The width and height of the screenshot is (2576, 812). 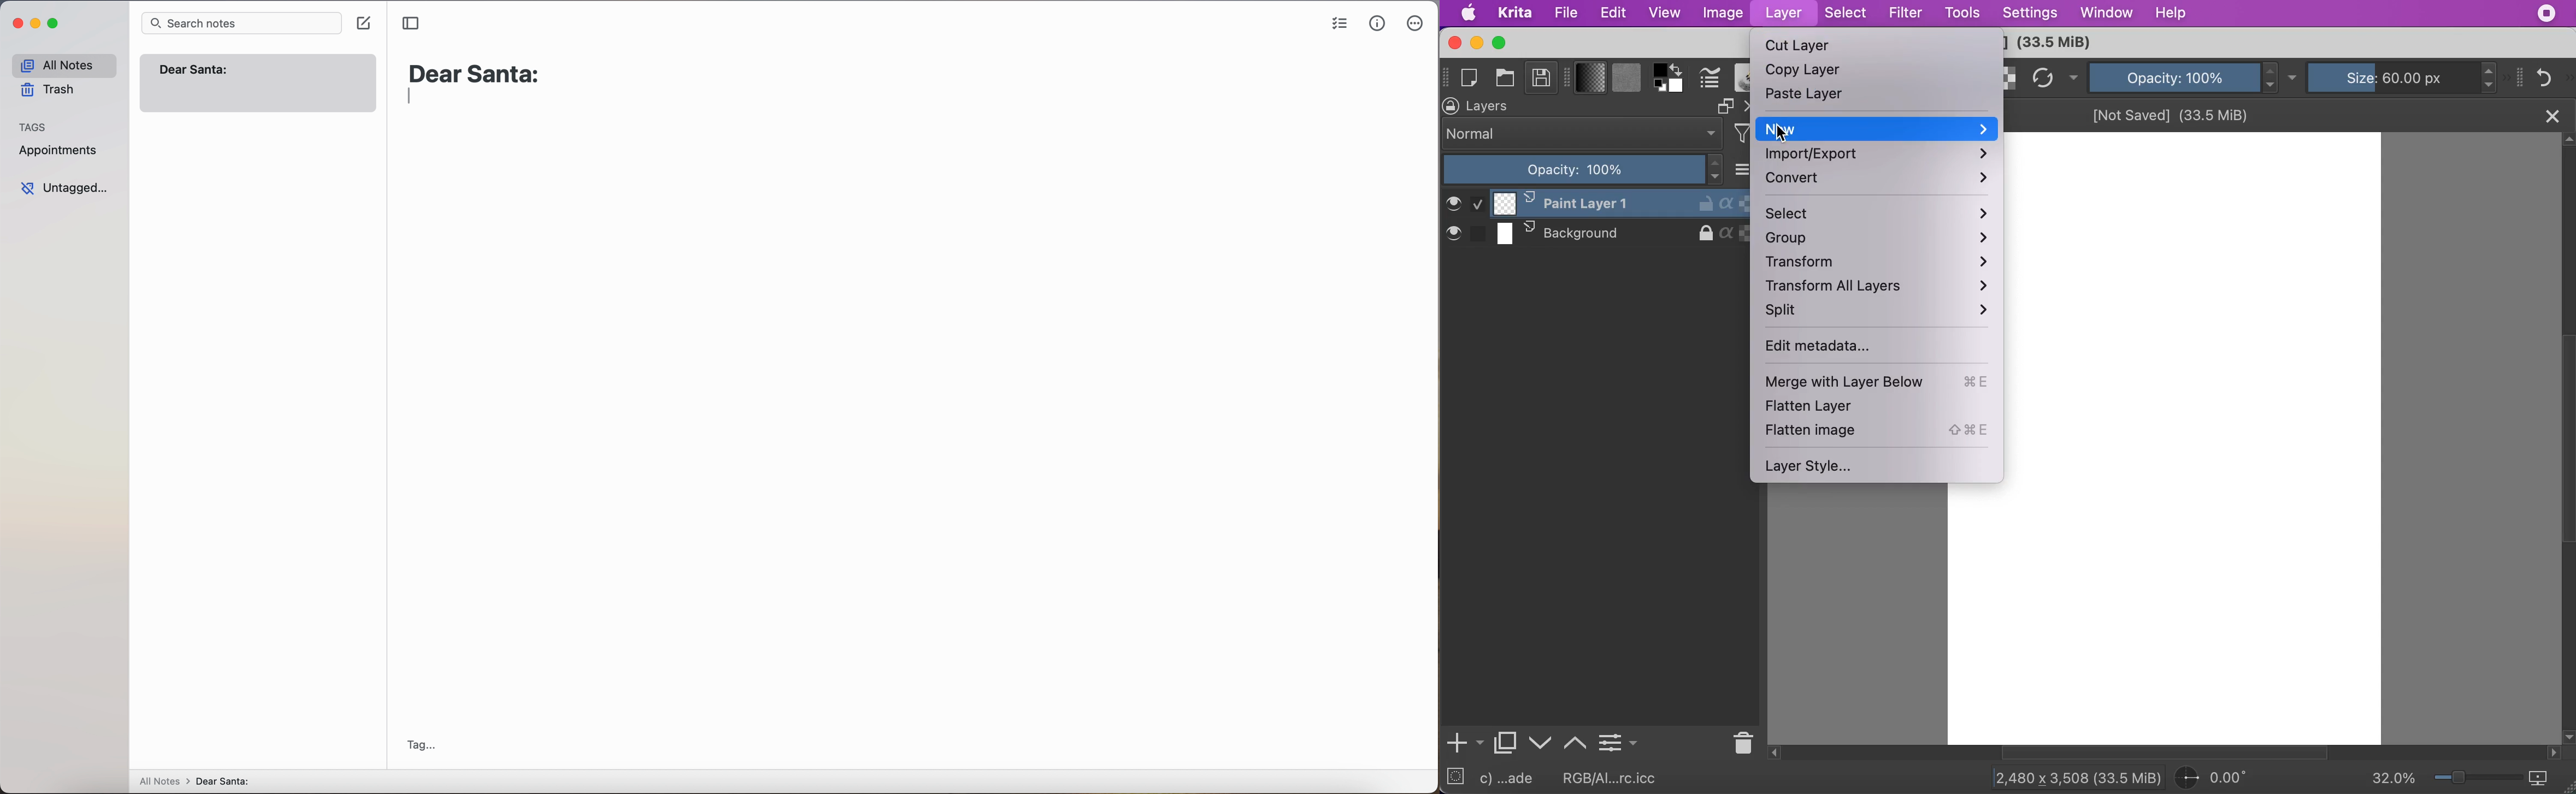 I want to click on minimize app, so click(x=37, y=25).